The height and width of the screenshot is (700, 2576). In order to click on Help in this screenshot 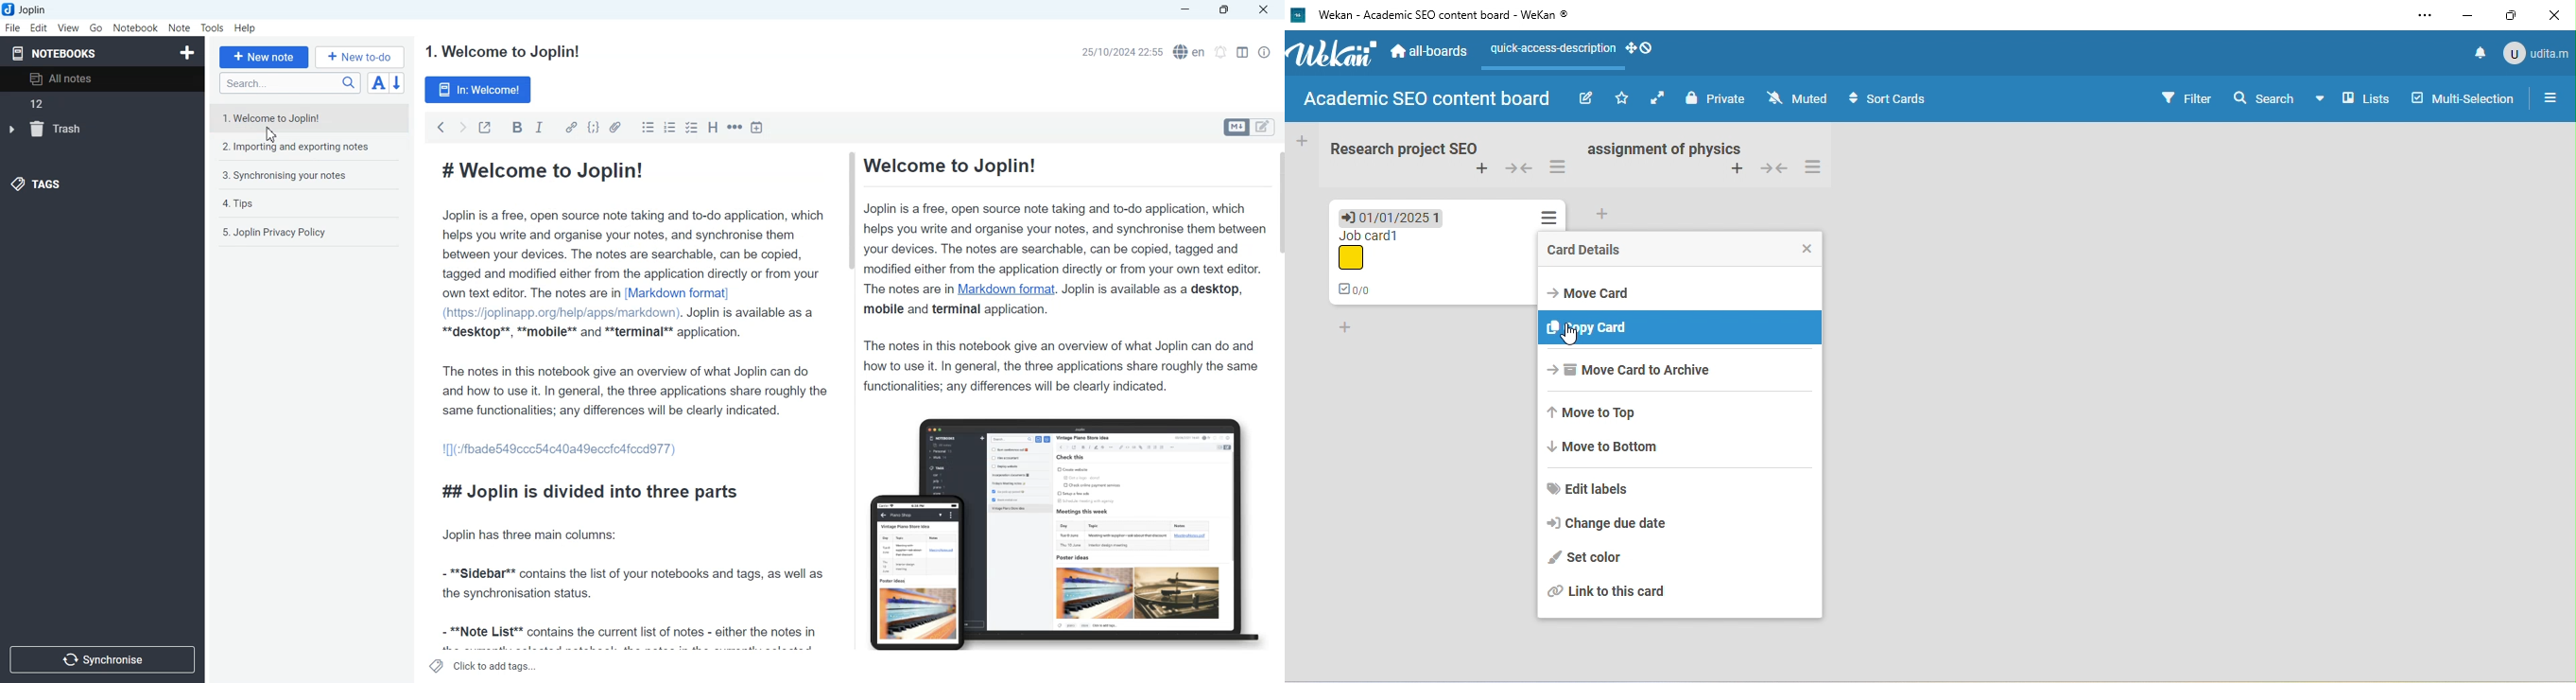, I will do `click(246, 29)`.